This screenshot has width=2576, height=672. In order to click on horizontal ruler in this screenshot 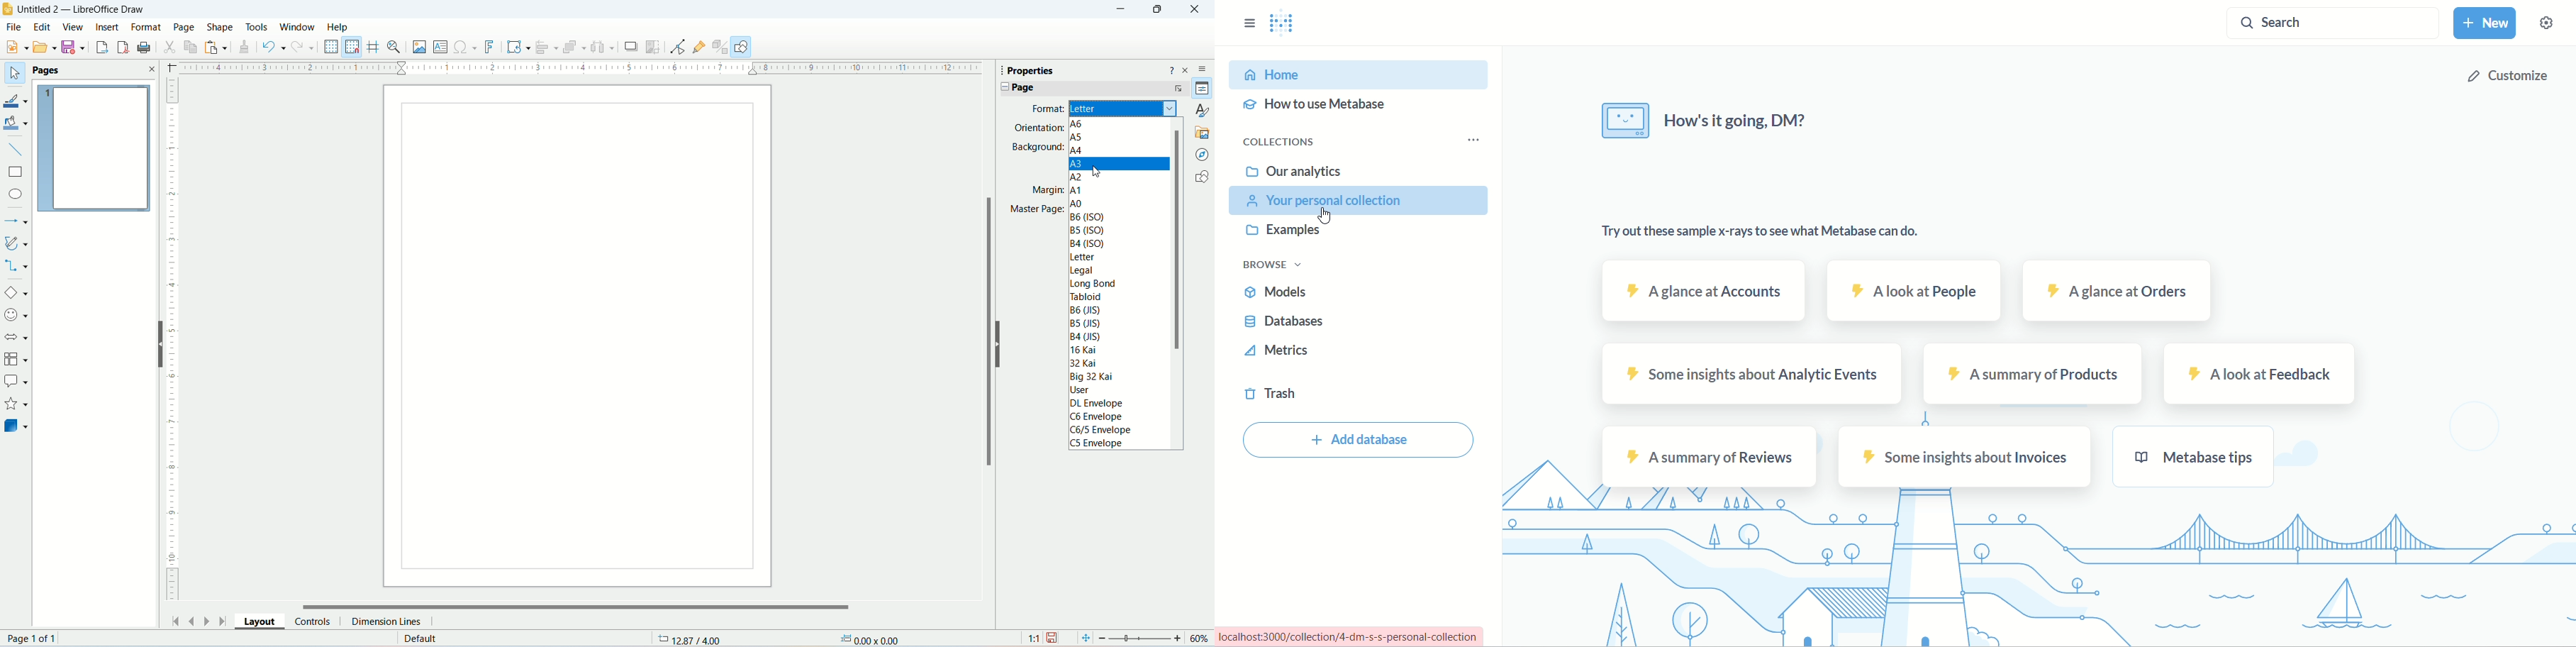, I will do `click(578, 70)`.